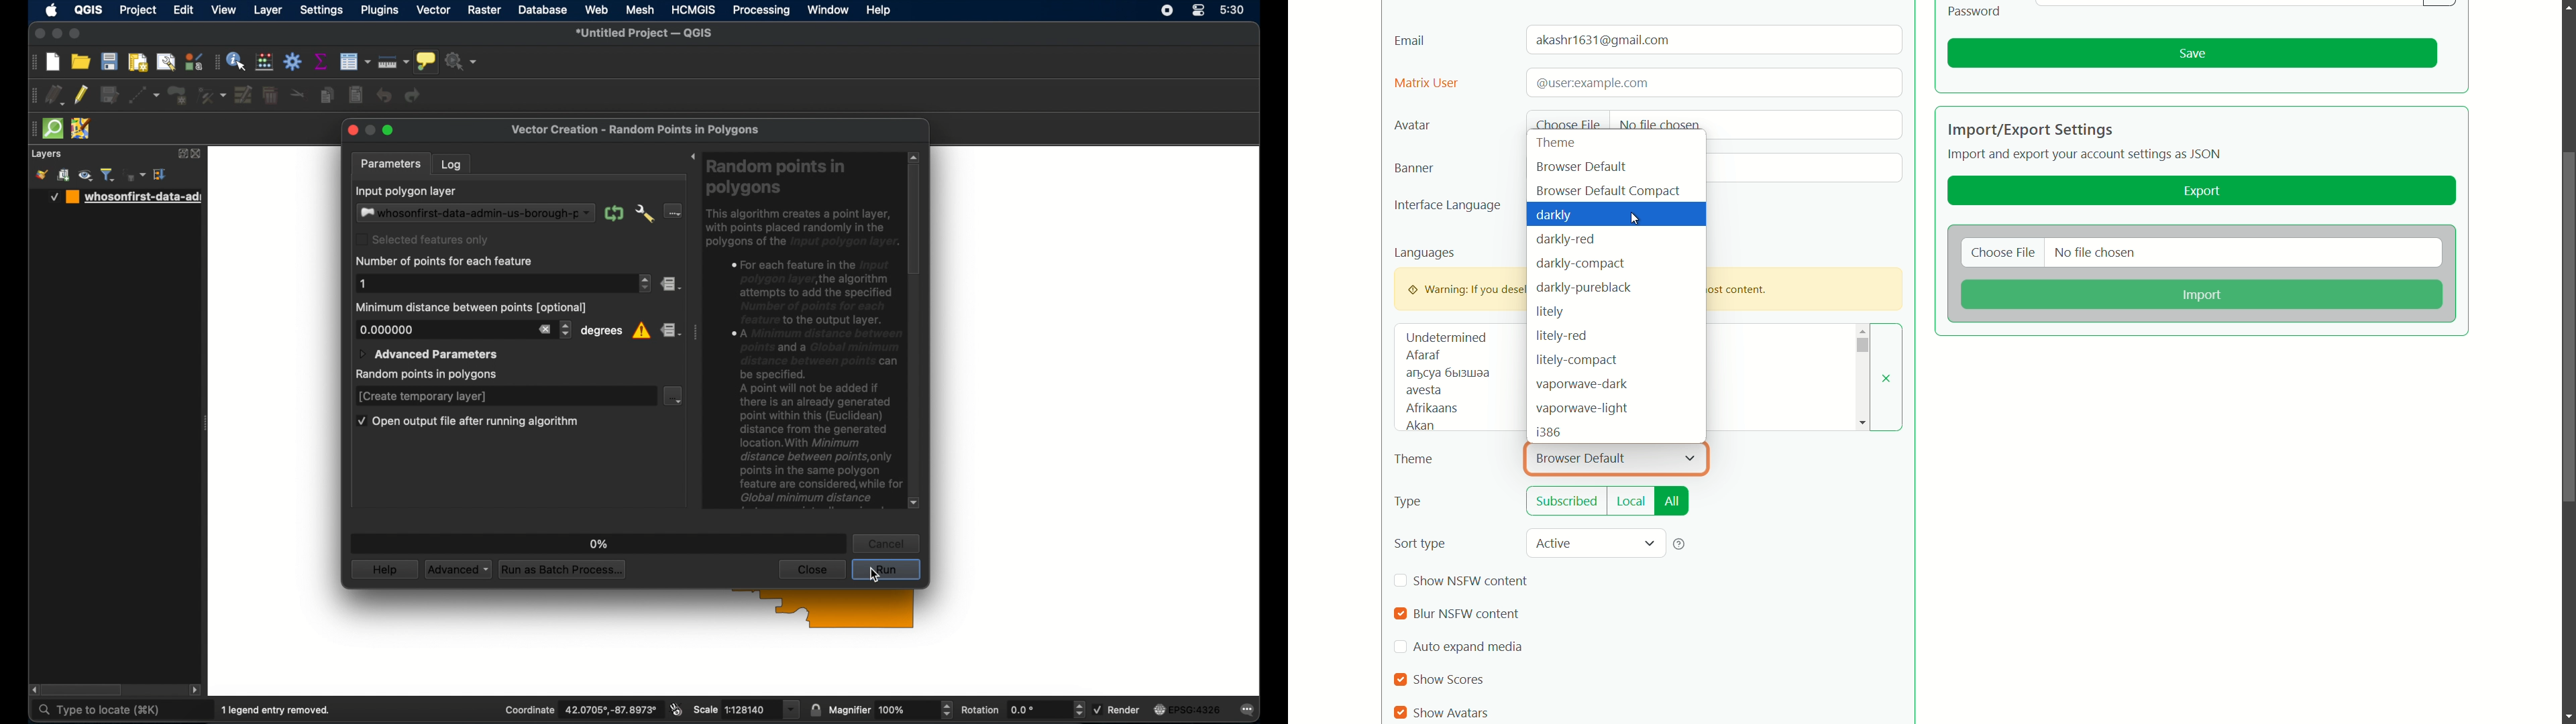 Image resolution: width=2576 pixels, height=728 pixels. What do you see at coordinates (244, 94) in the screenshot?
I see `modify attributes` at bounding box center [244, 94].